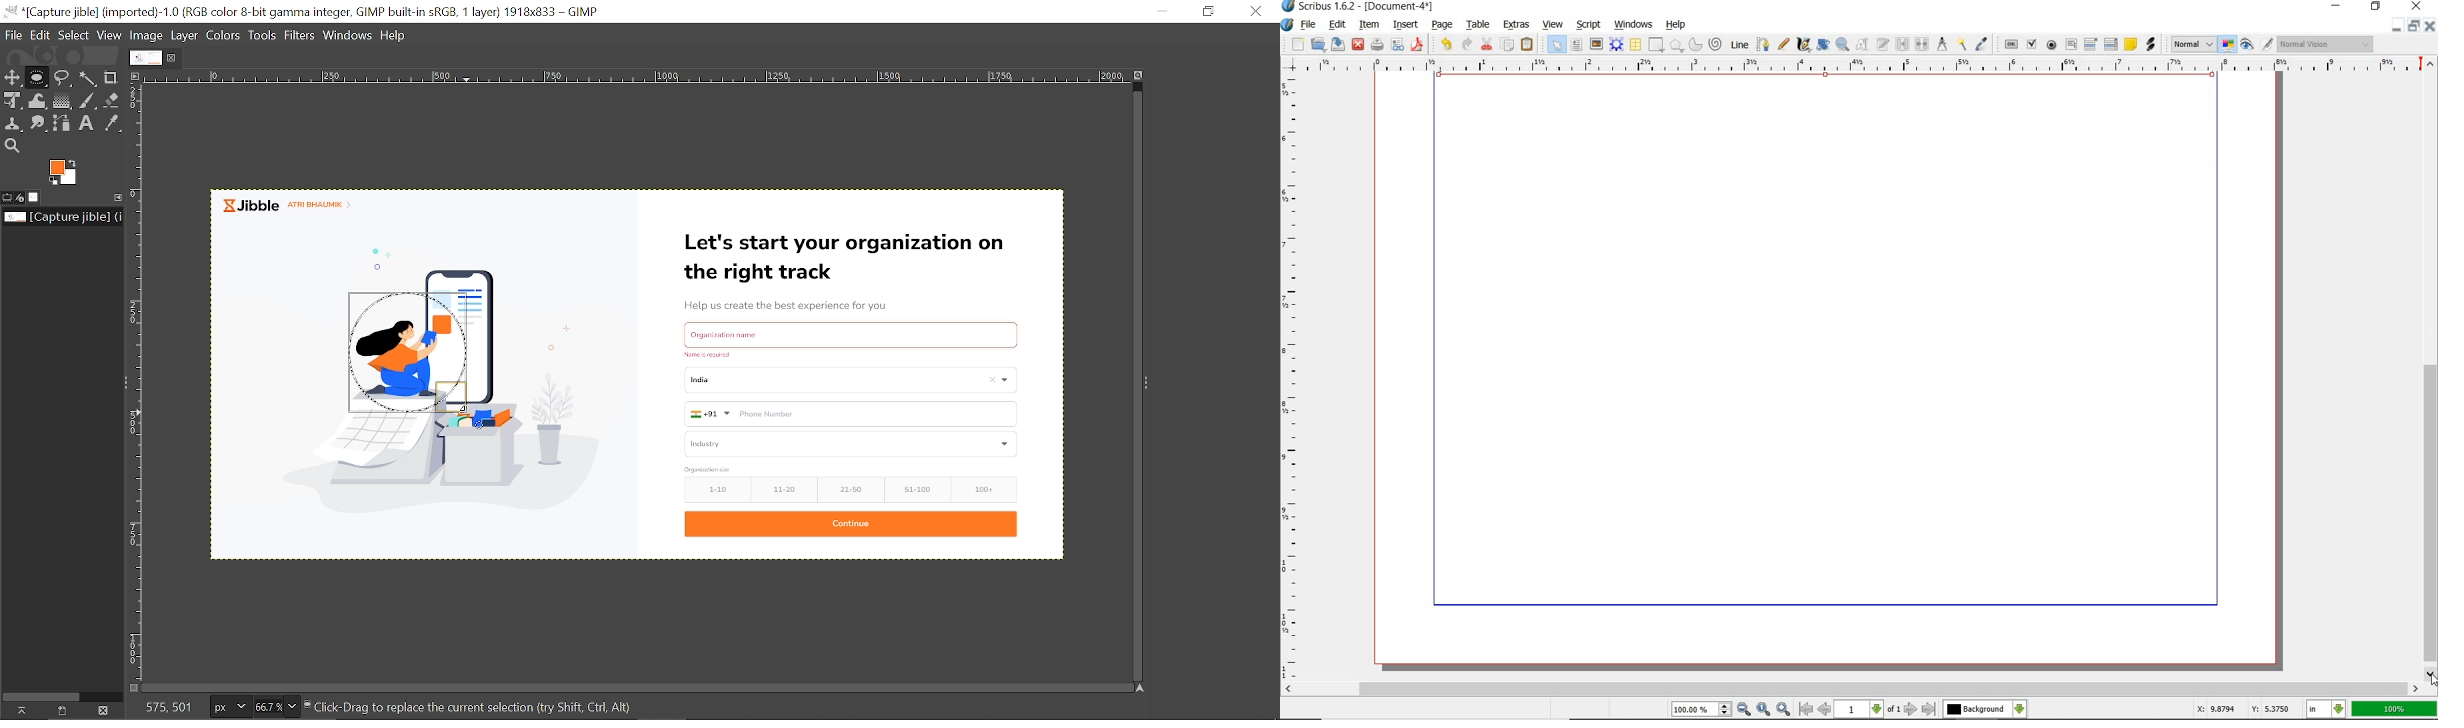 The width and height of the screenshot is (2464, 728). Describe the element at coordinates (224, 34) in the screenshot. I see `Colors` at that location.